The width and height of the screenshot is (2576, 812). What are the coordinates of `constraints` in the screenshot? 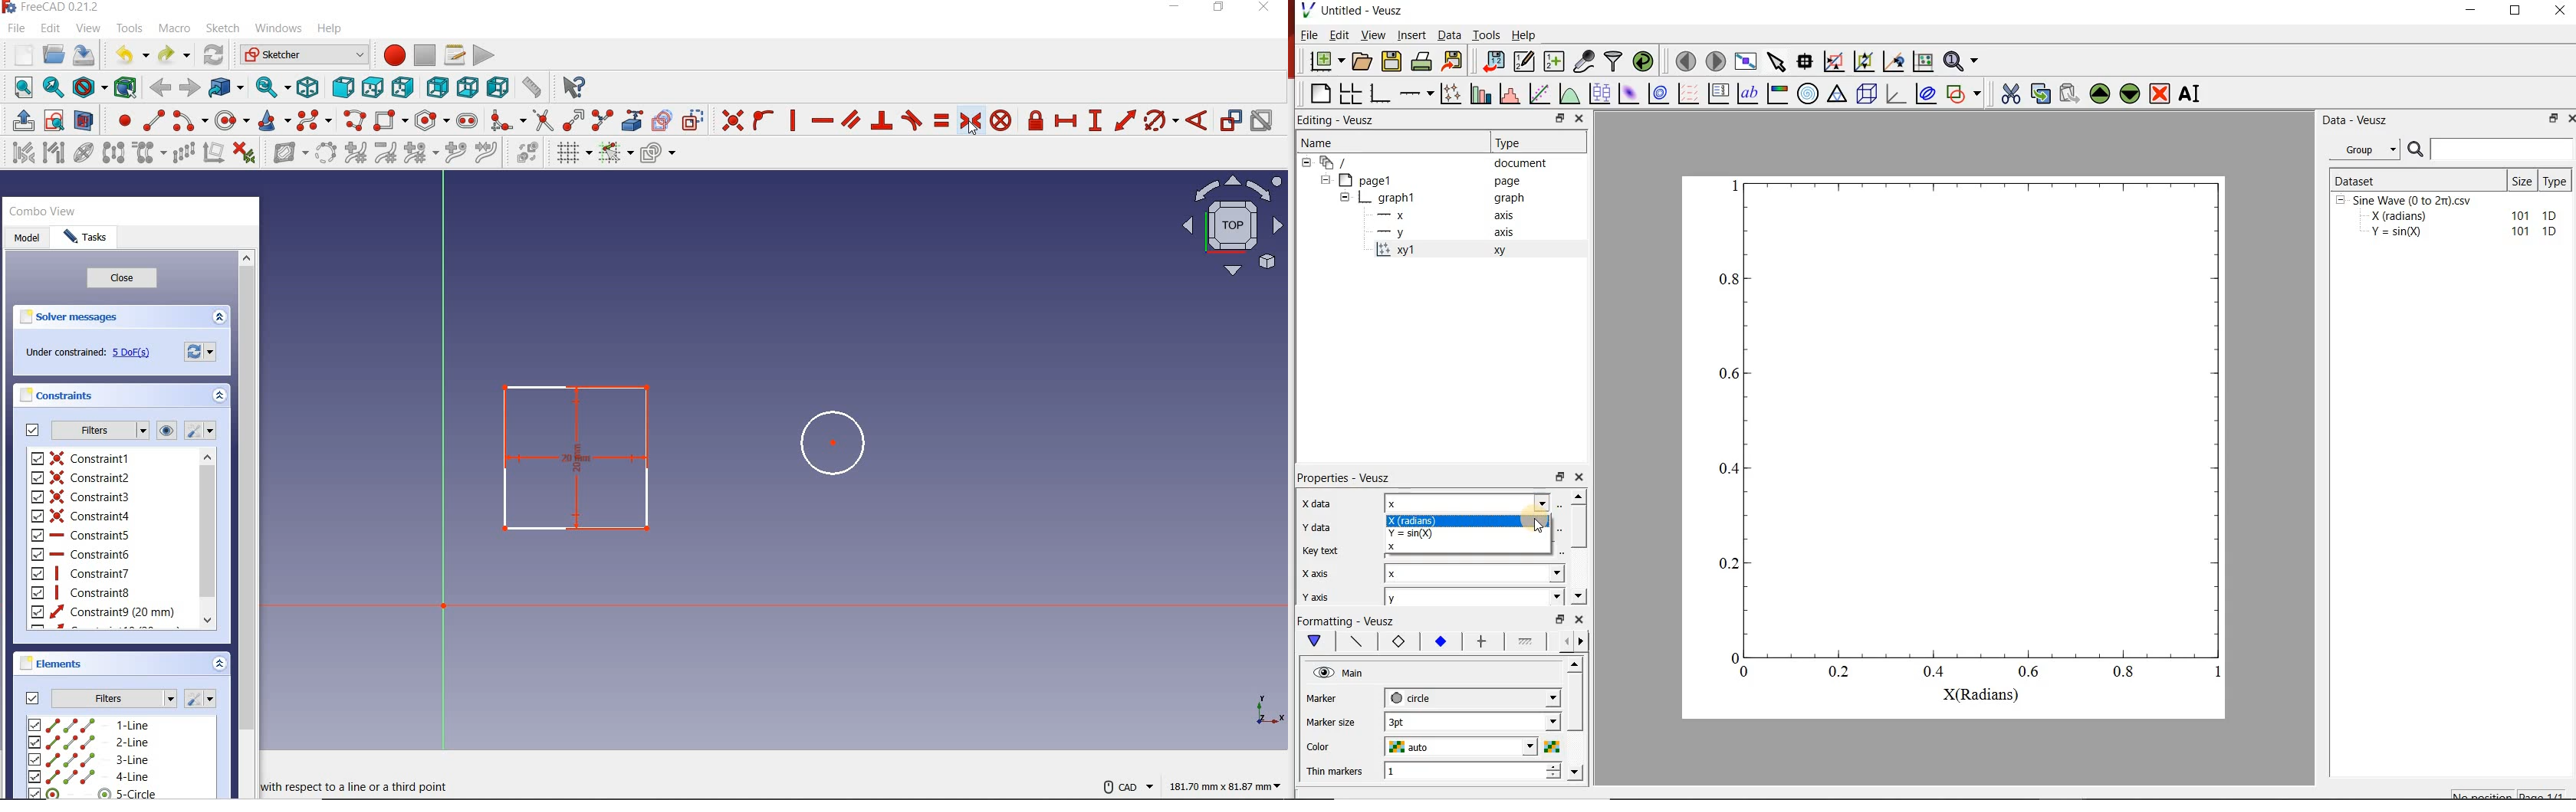 It's located at (58, 396).